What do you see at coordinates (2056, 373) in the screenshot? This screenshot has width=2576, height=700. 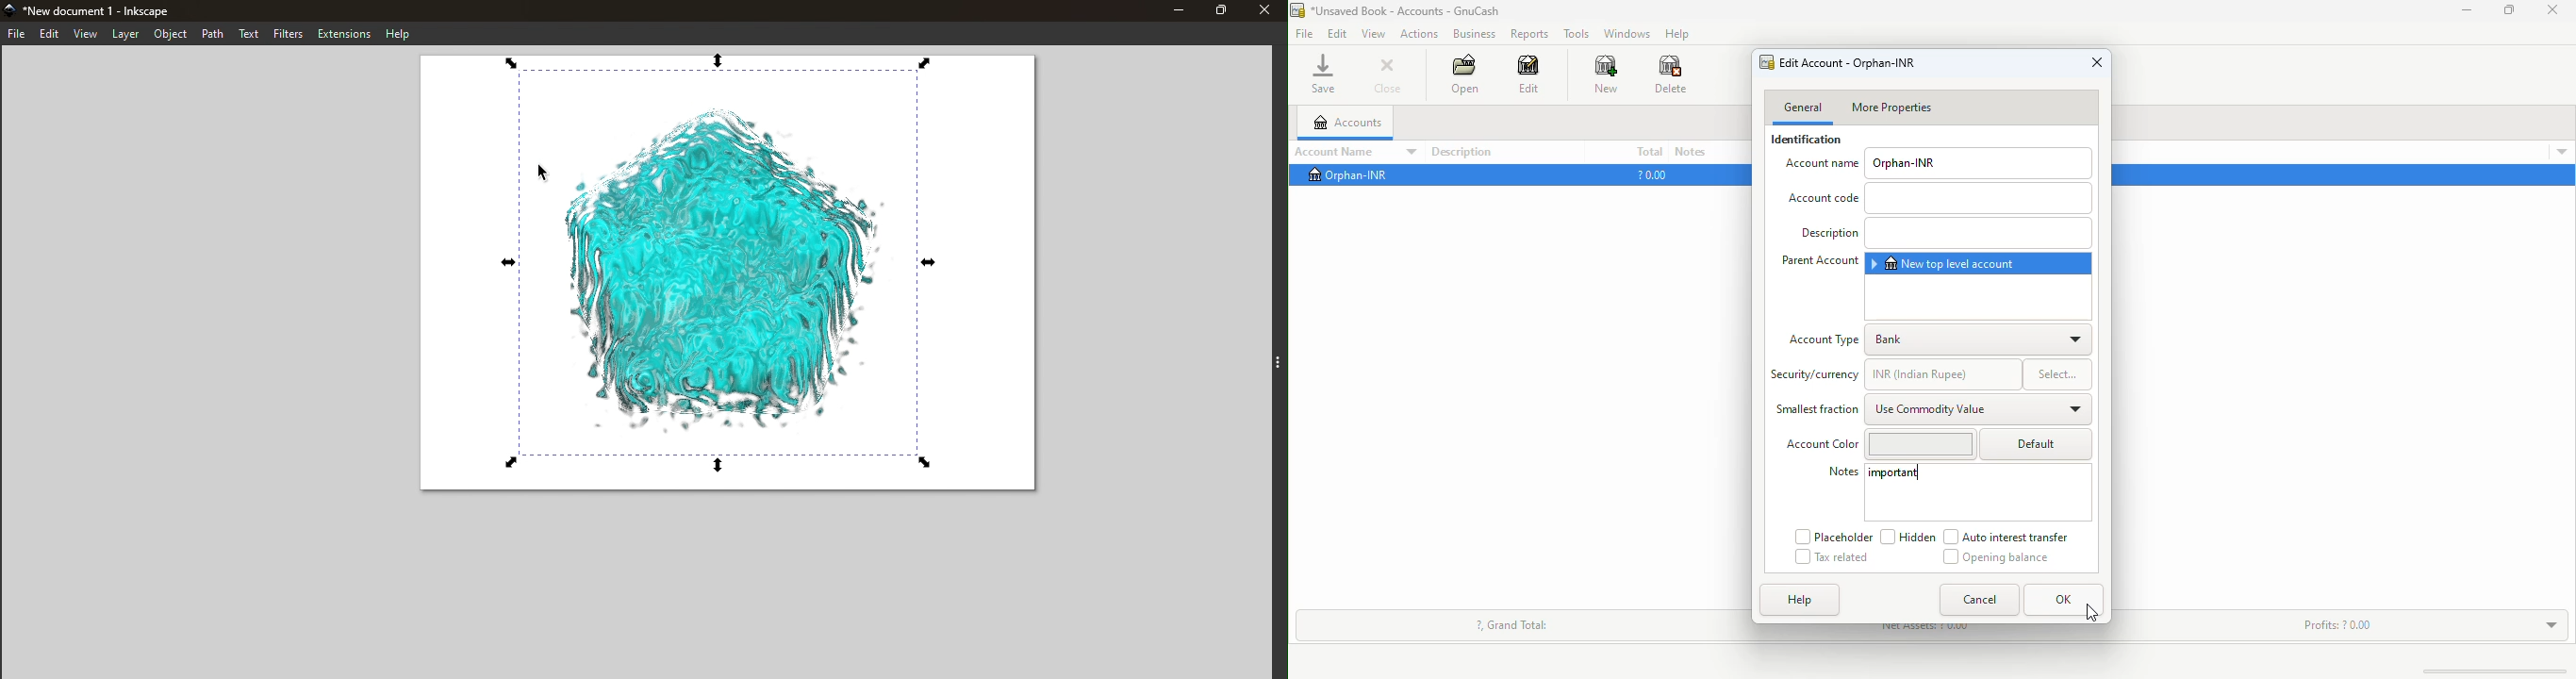 I see `select` at bounding box center [2056, 373].